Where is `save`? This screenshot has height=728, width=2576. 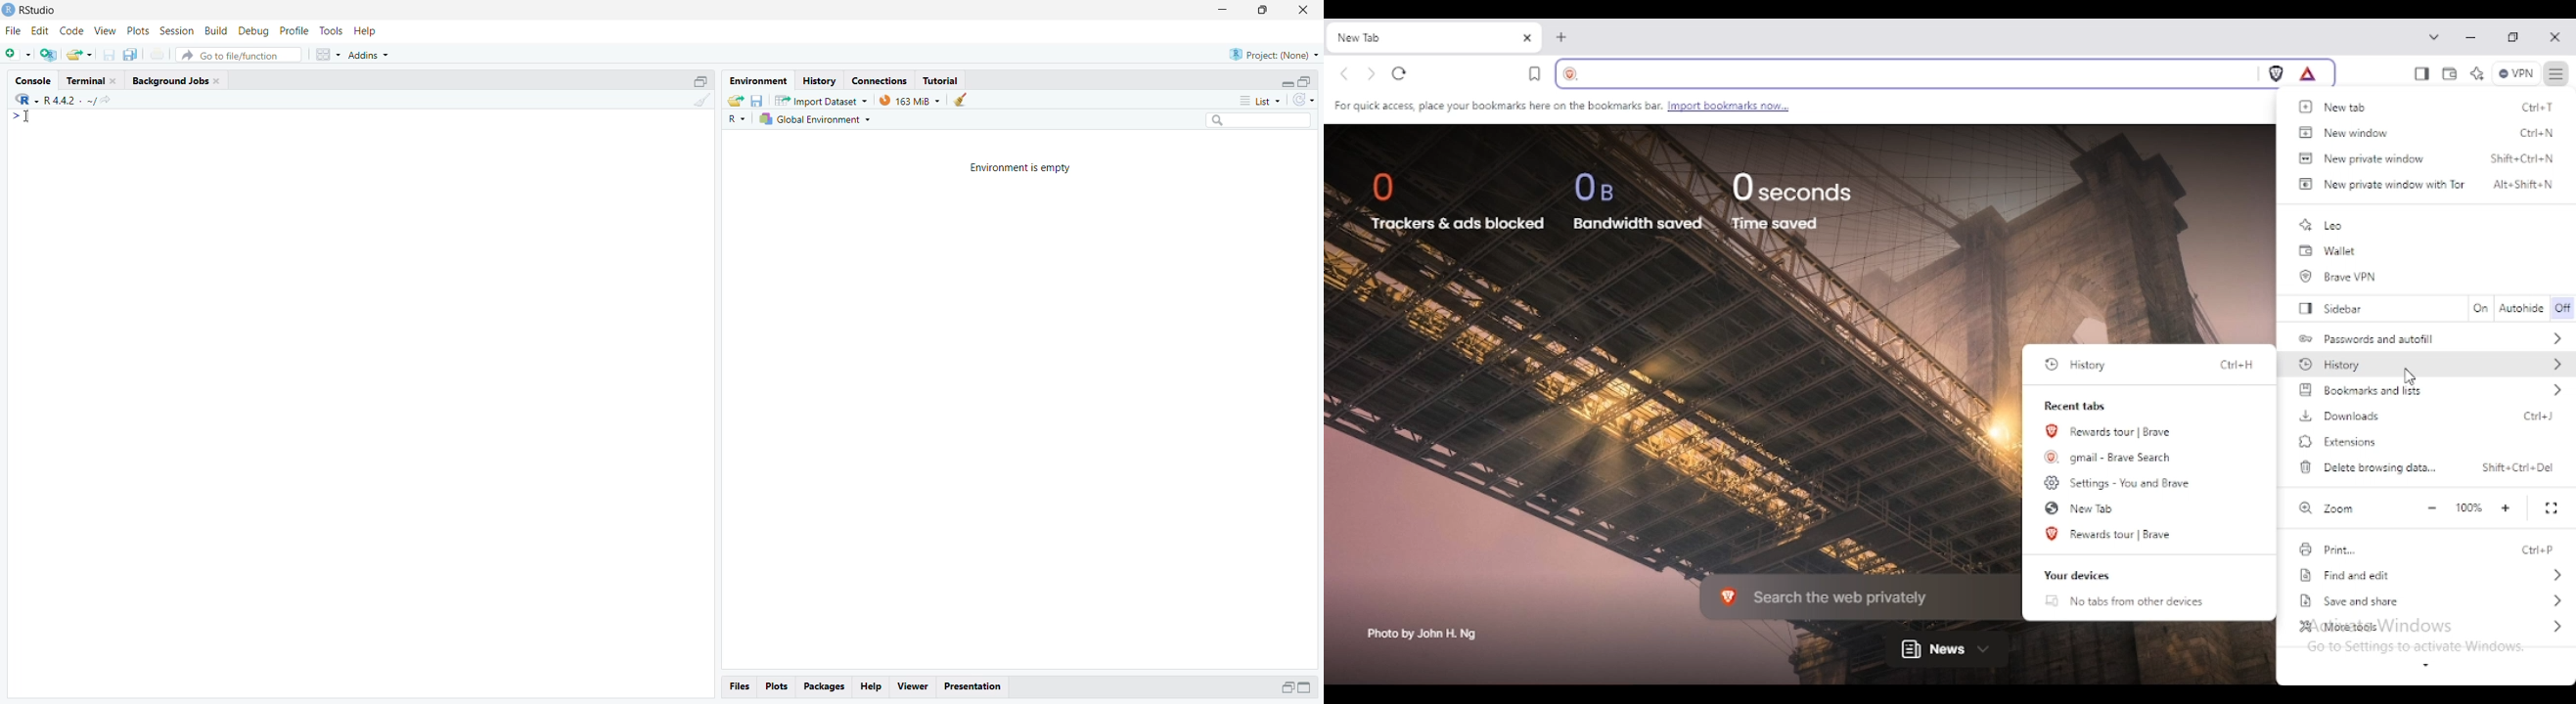
save is located at coordinates (758, 100).